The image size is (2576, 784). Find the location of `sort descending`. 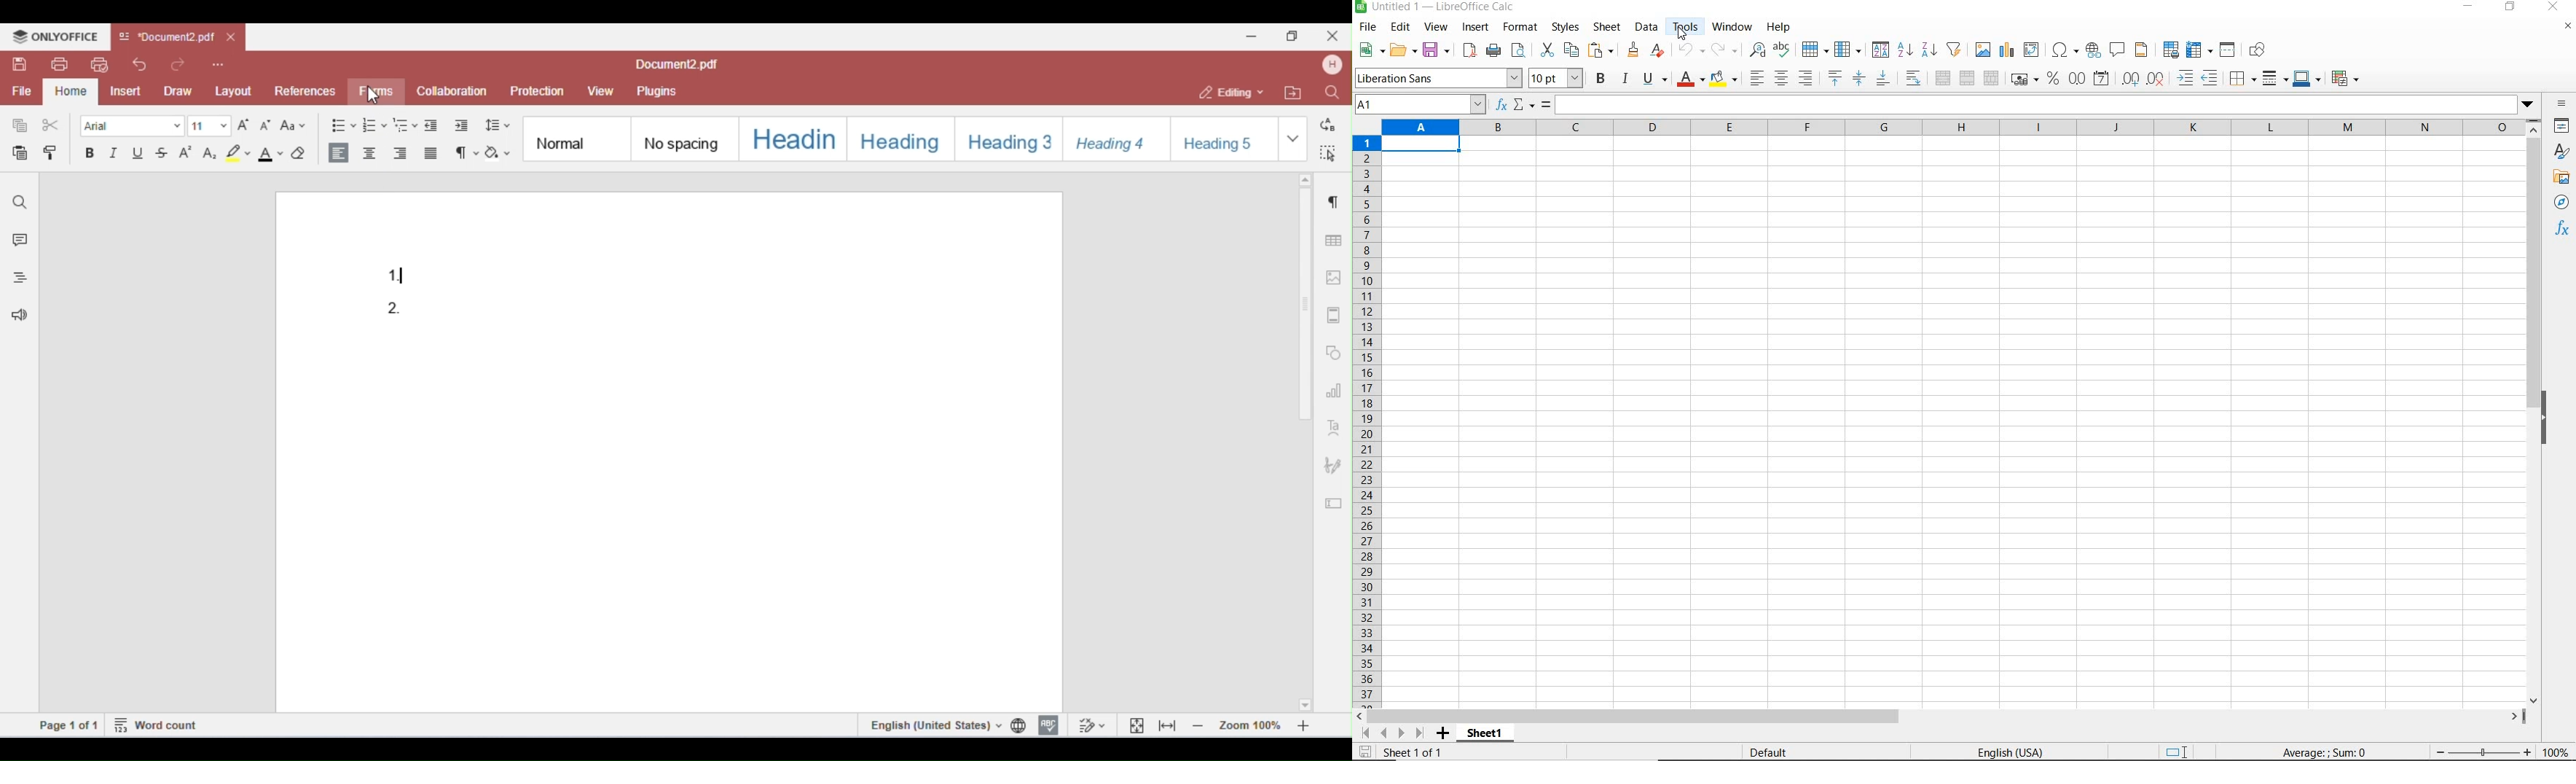

sort descending is located at coordinates (1928, 50).